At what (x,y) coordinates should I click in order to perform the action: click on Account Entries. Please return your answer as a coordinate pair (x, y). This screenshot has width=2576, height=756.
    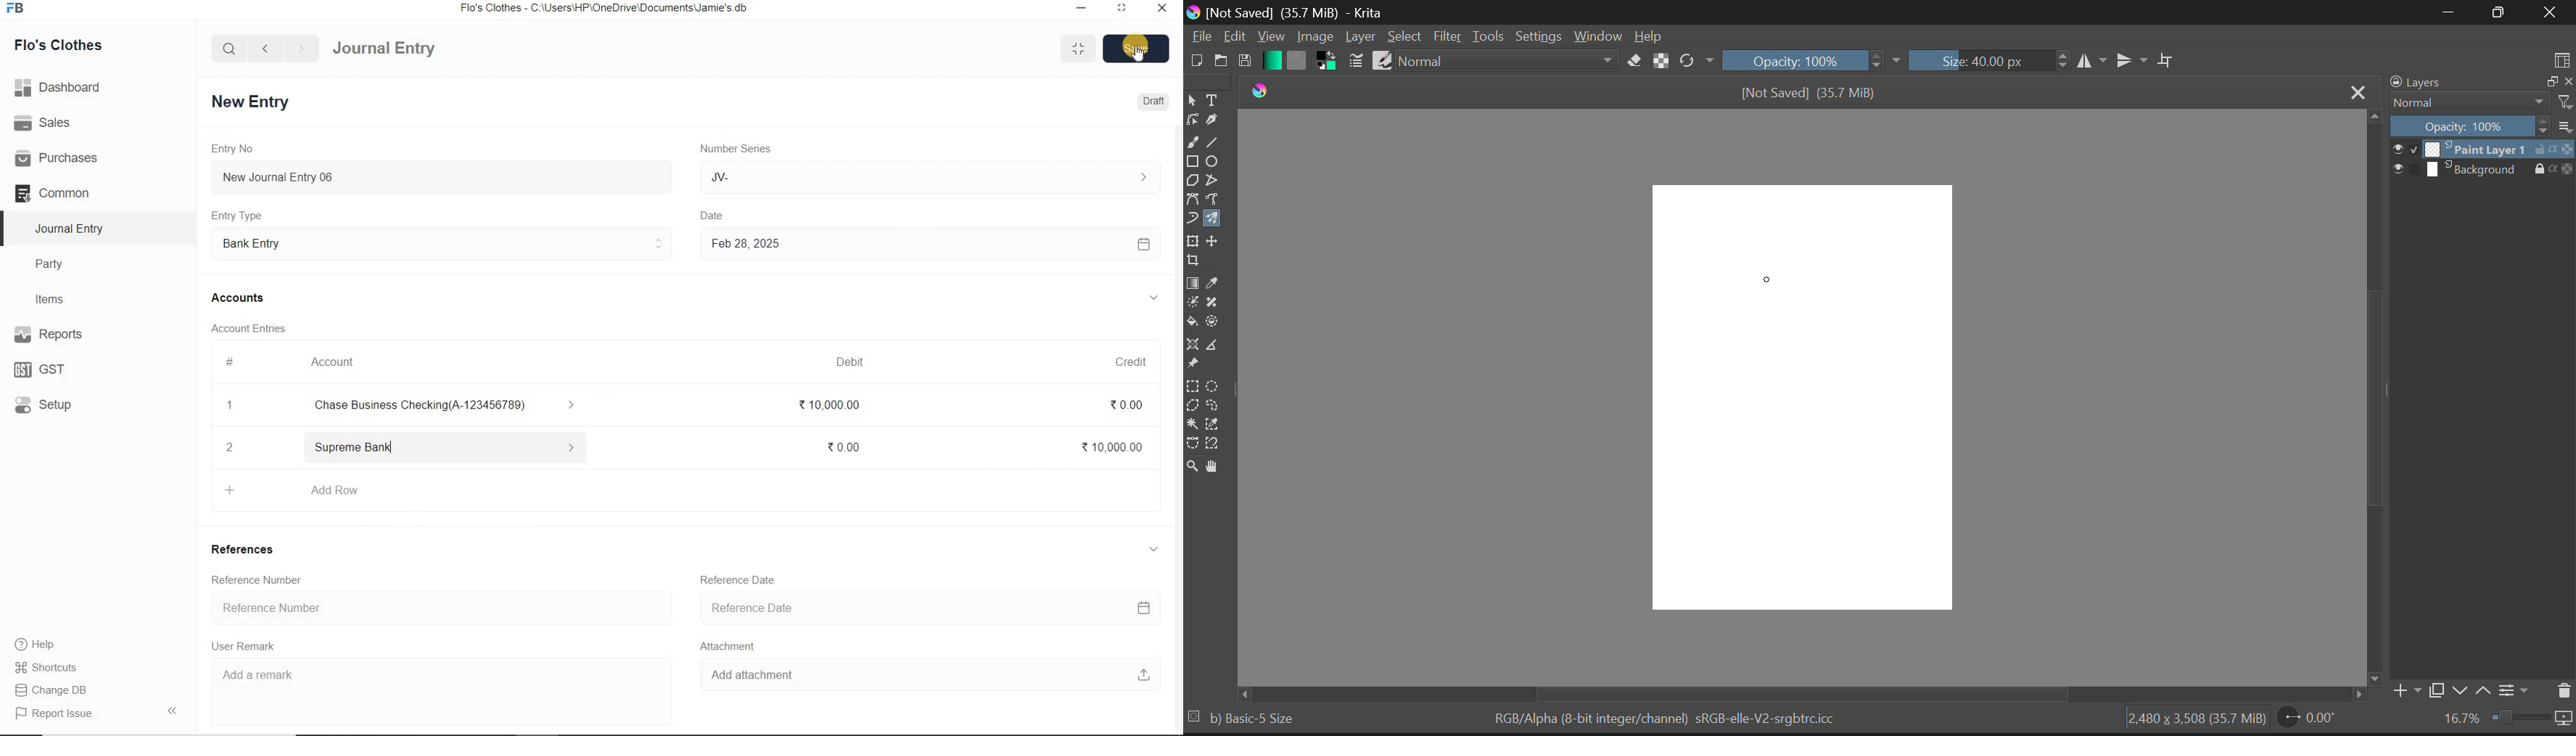
    Looking at the image, I should click on (254, 328).